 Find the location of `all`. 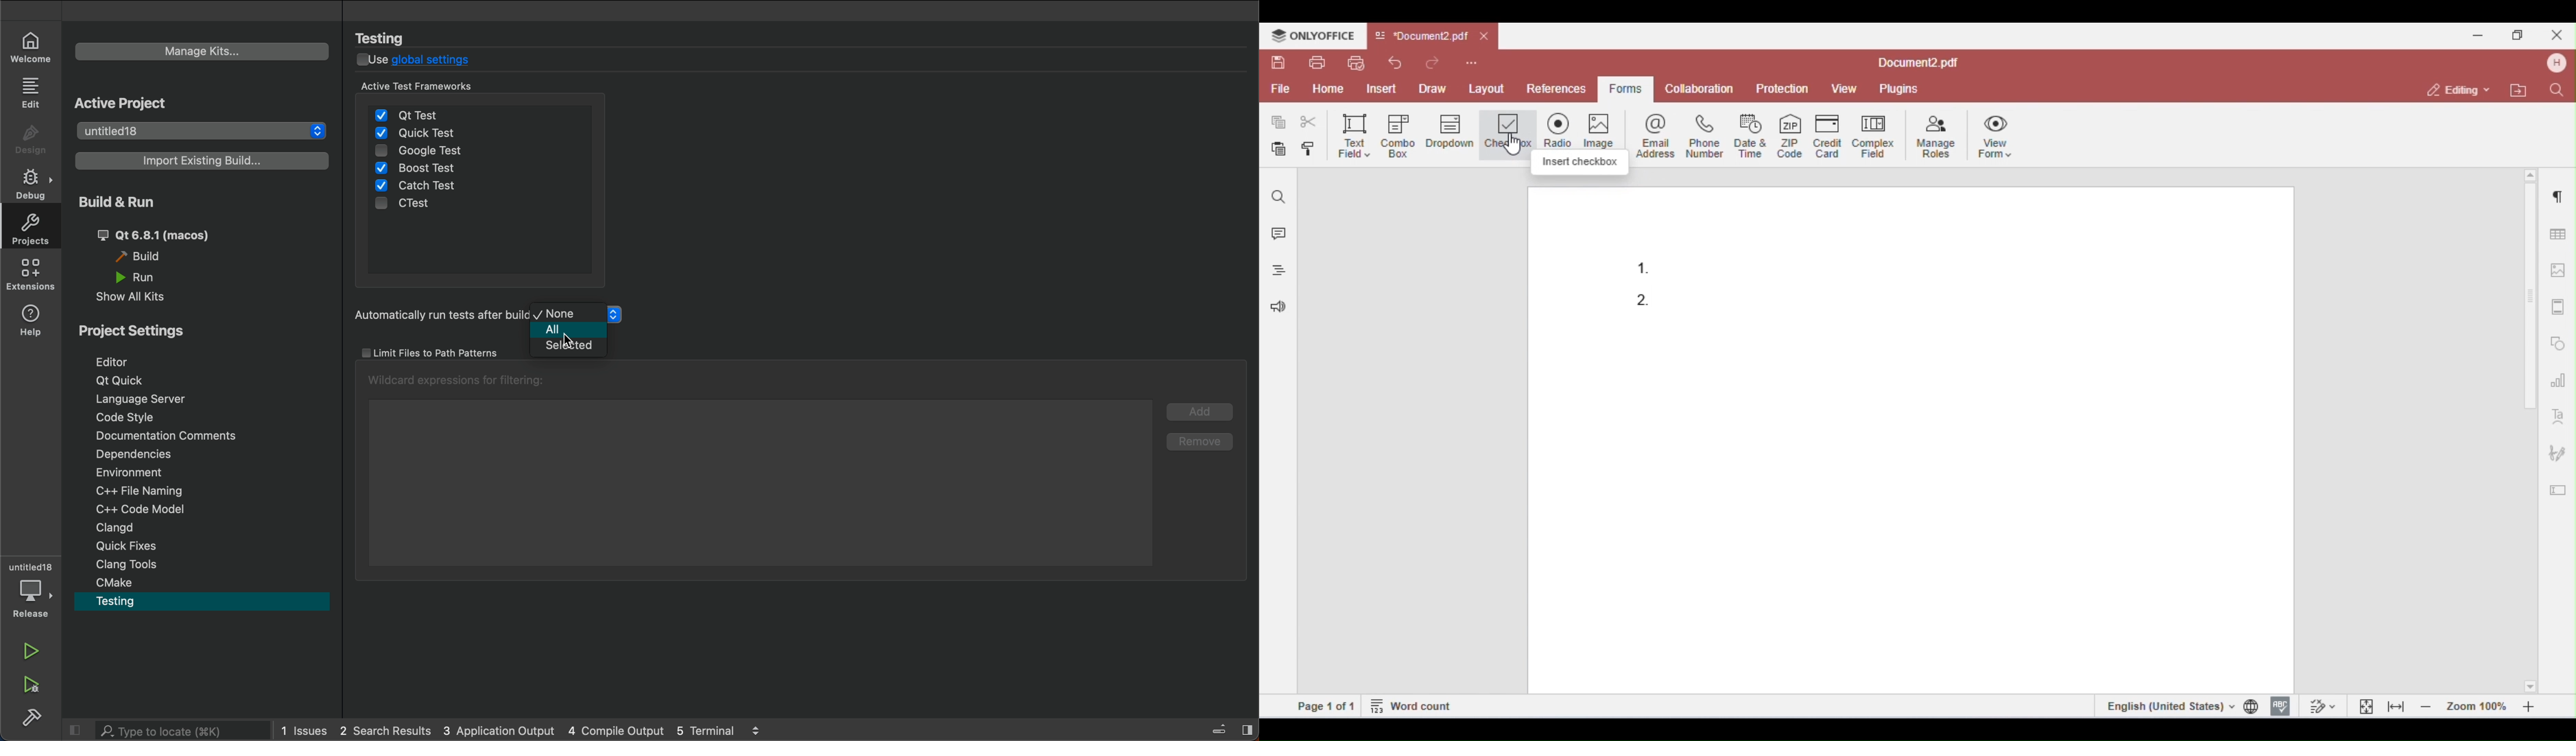

all is located at coordinates (564, 330).